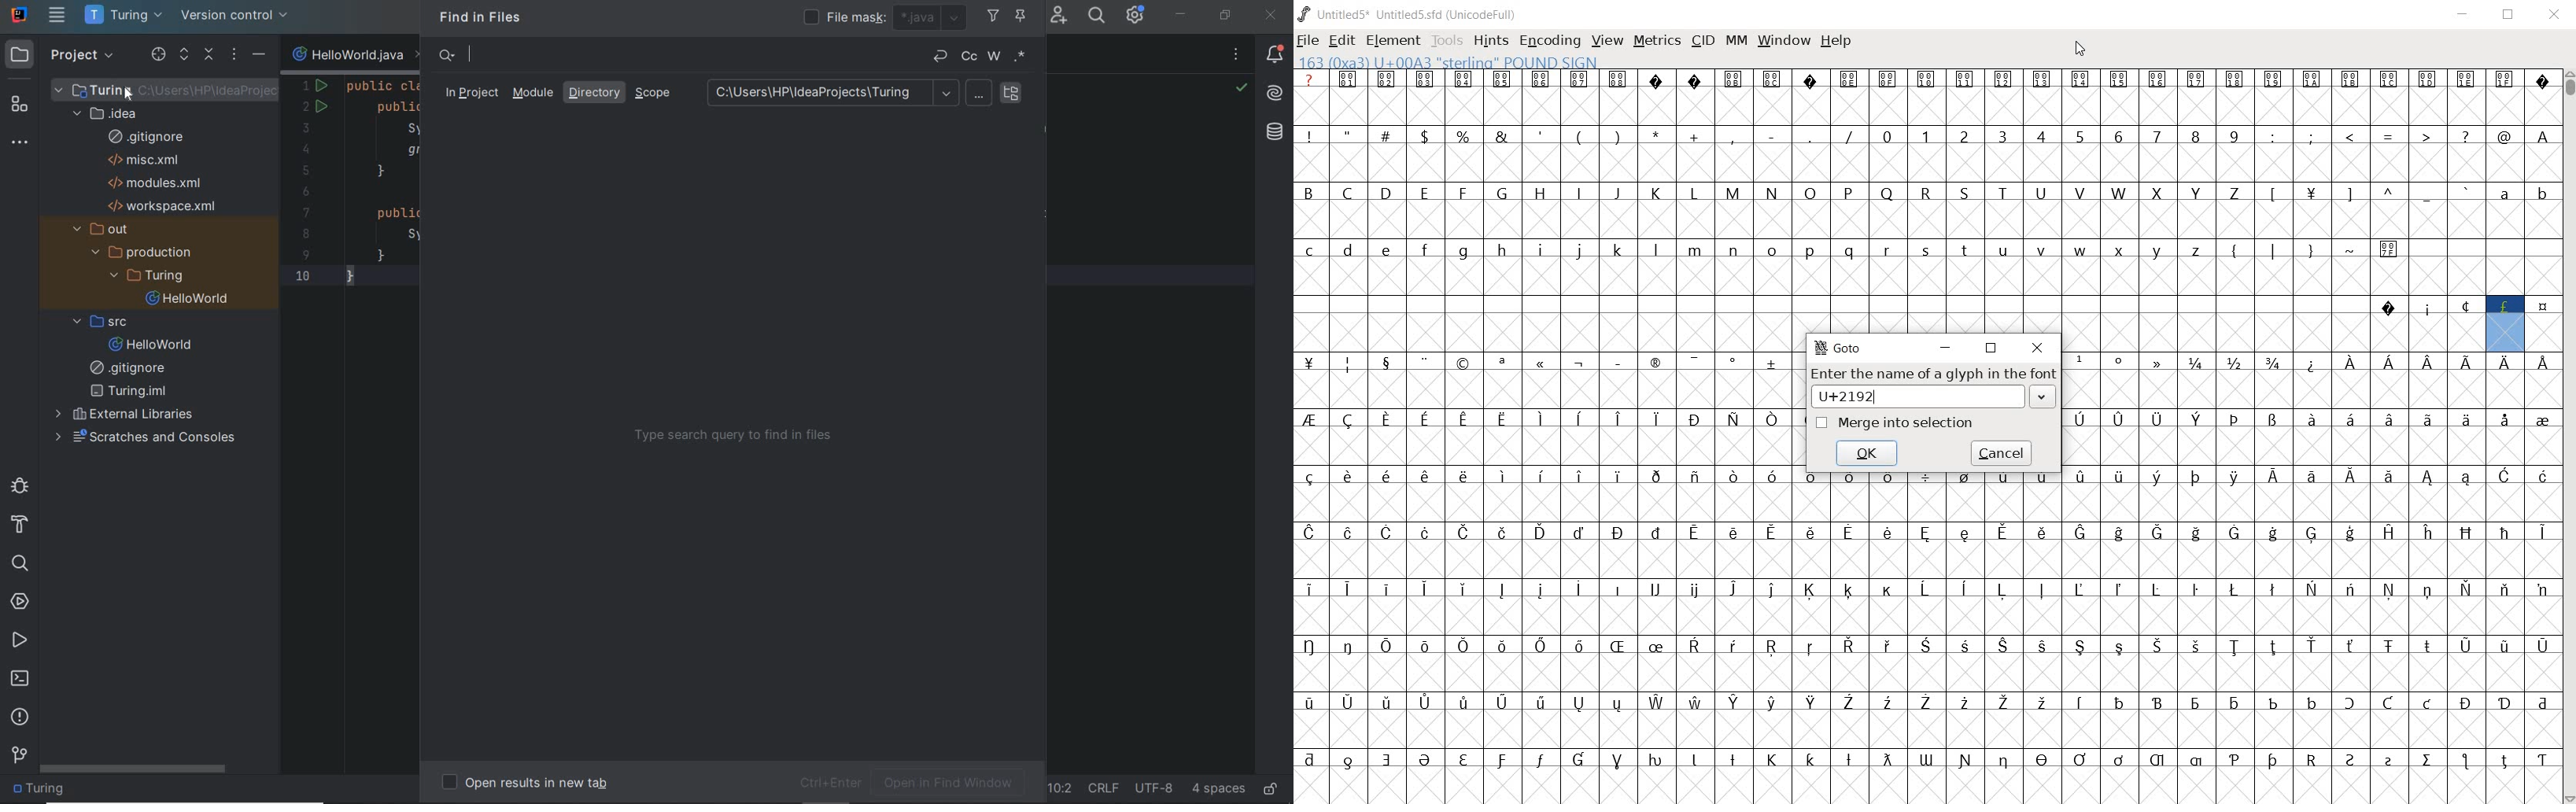 Image resolution: width=2576 pixels, height=812 pixels. I want to click on HINTS, so click(1489, 40).